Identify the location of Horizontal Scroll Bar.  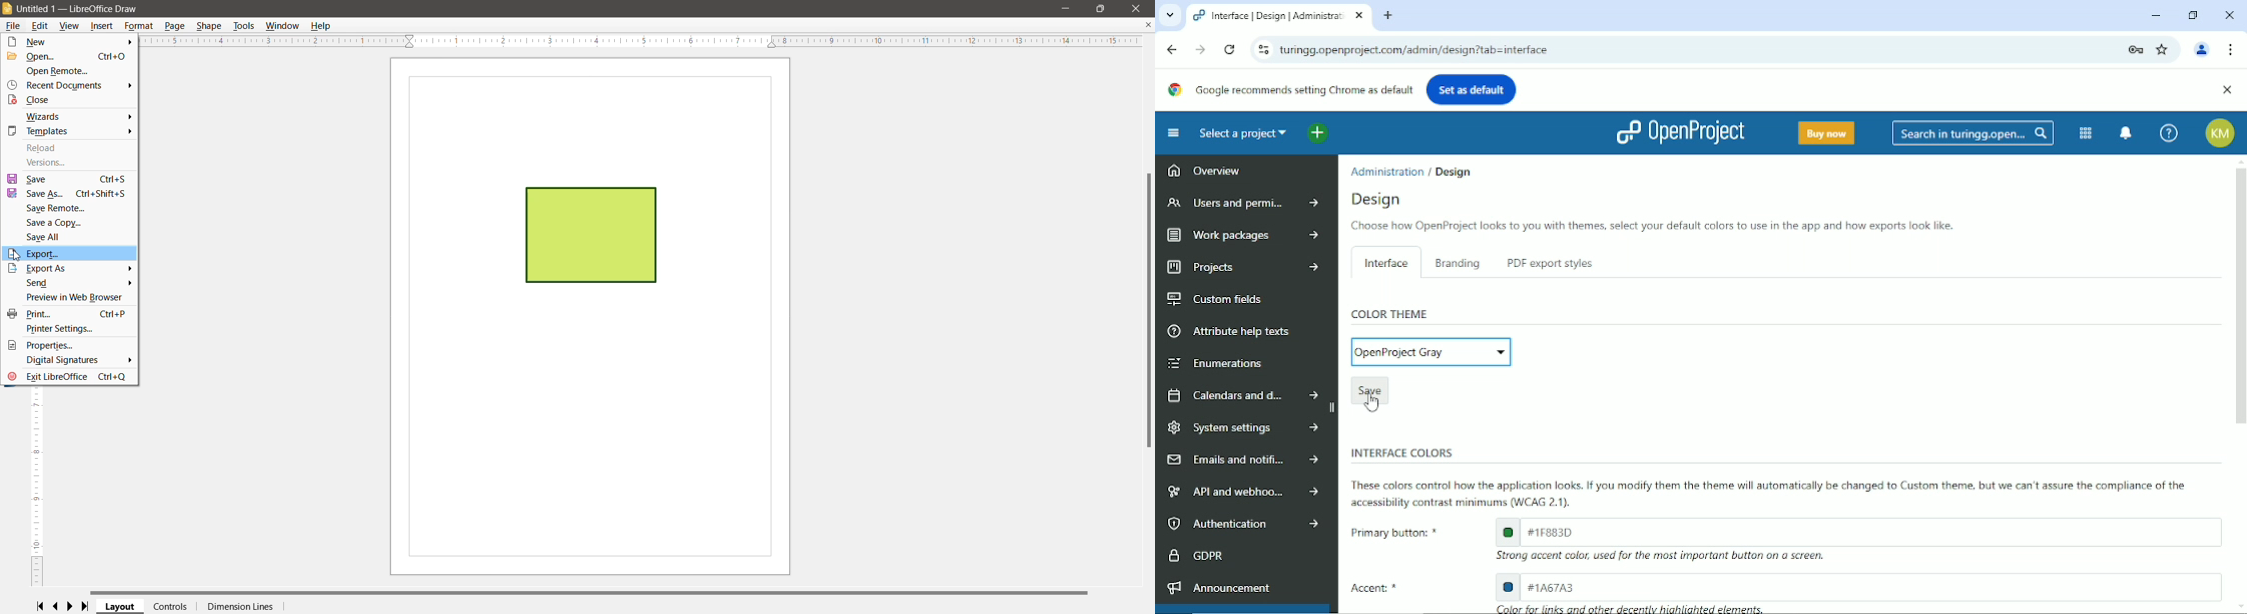
(597, 592).